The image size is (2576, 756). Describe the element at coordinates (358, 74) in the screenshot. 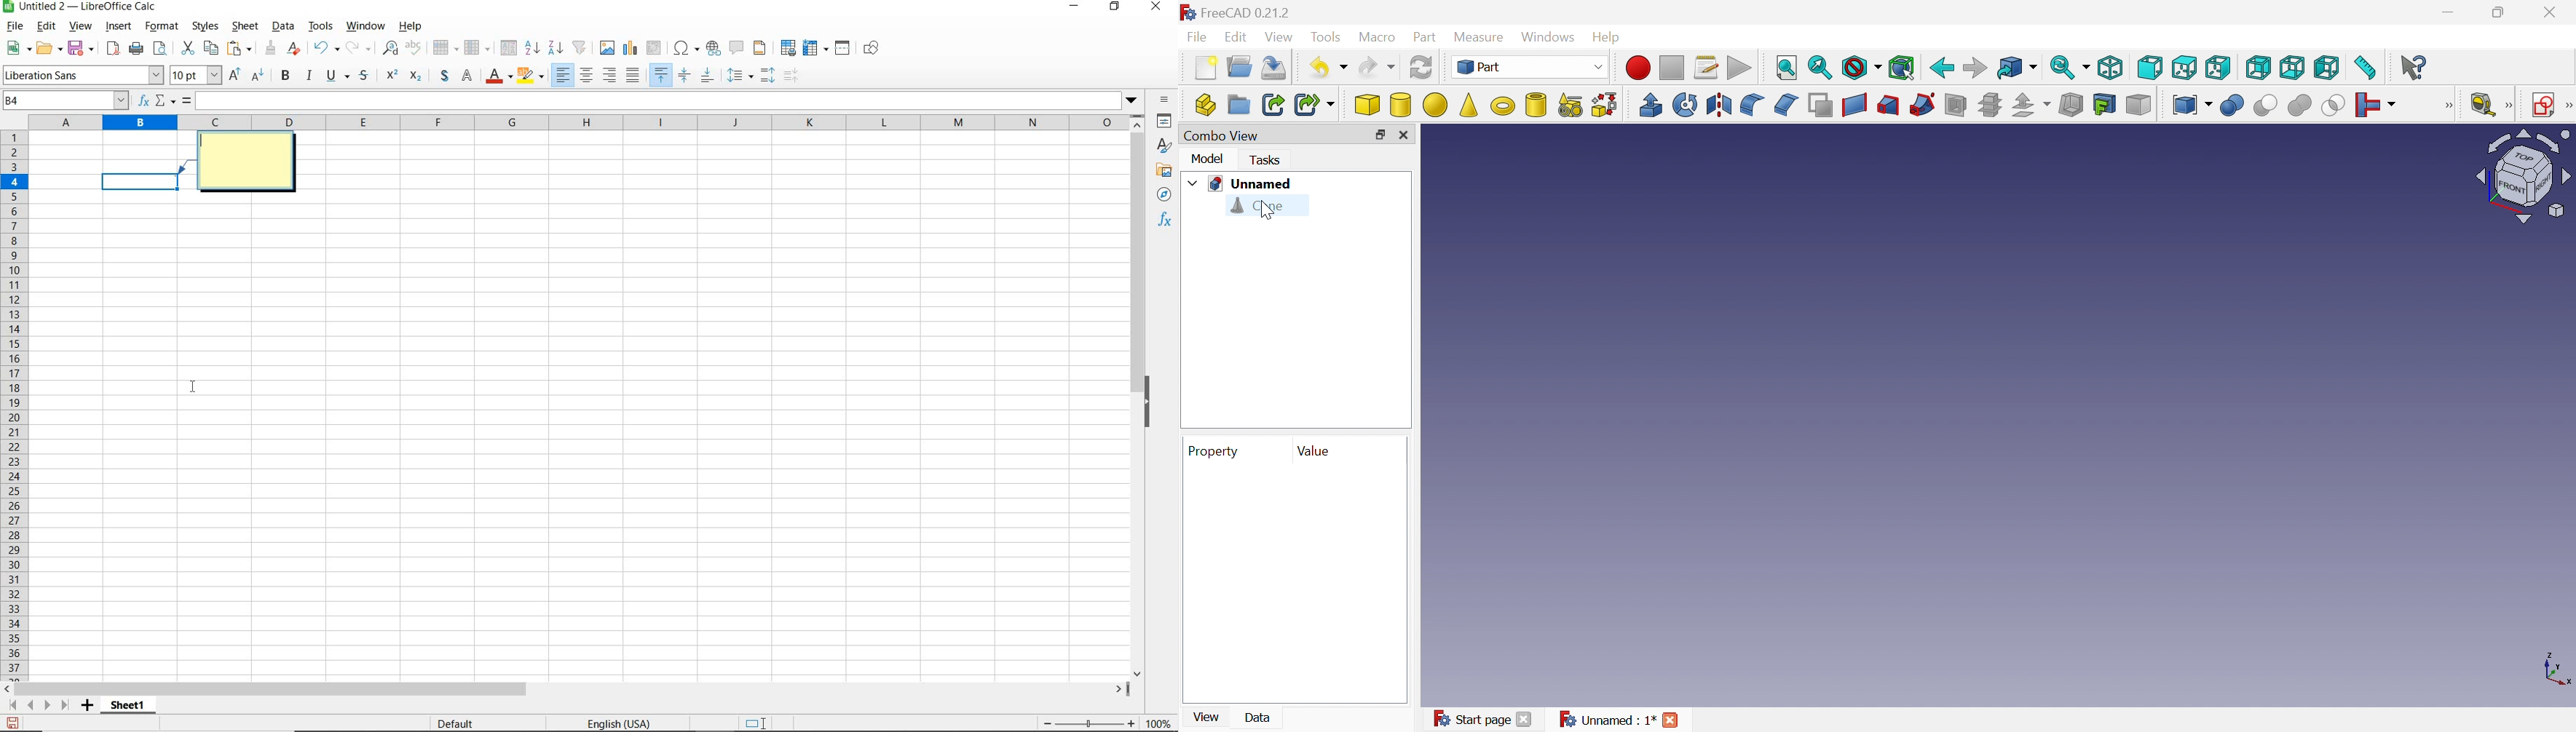

I see `symbol styles` at that location.